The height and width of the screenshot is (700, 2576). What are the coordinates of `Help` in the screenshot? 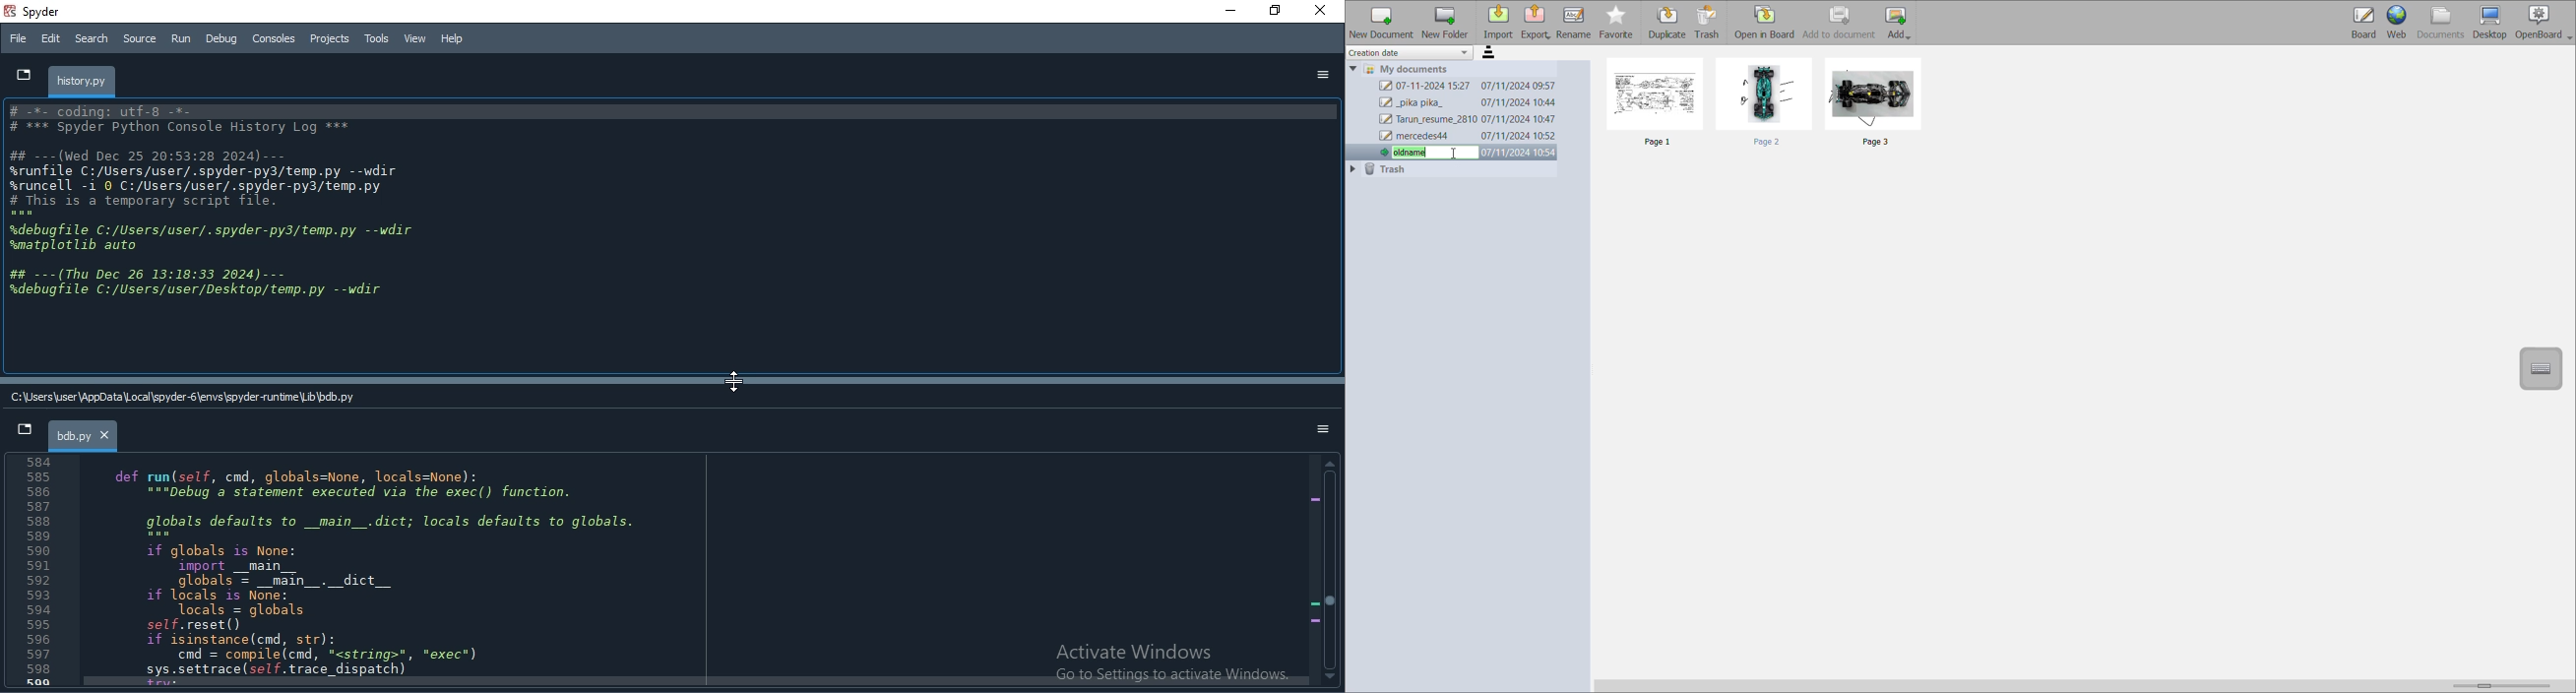 It's located at (451, 37).